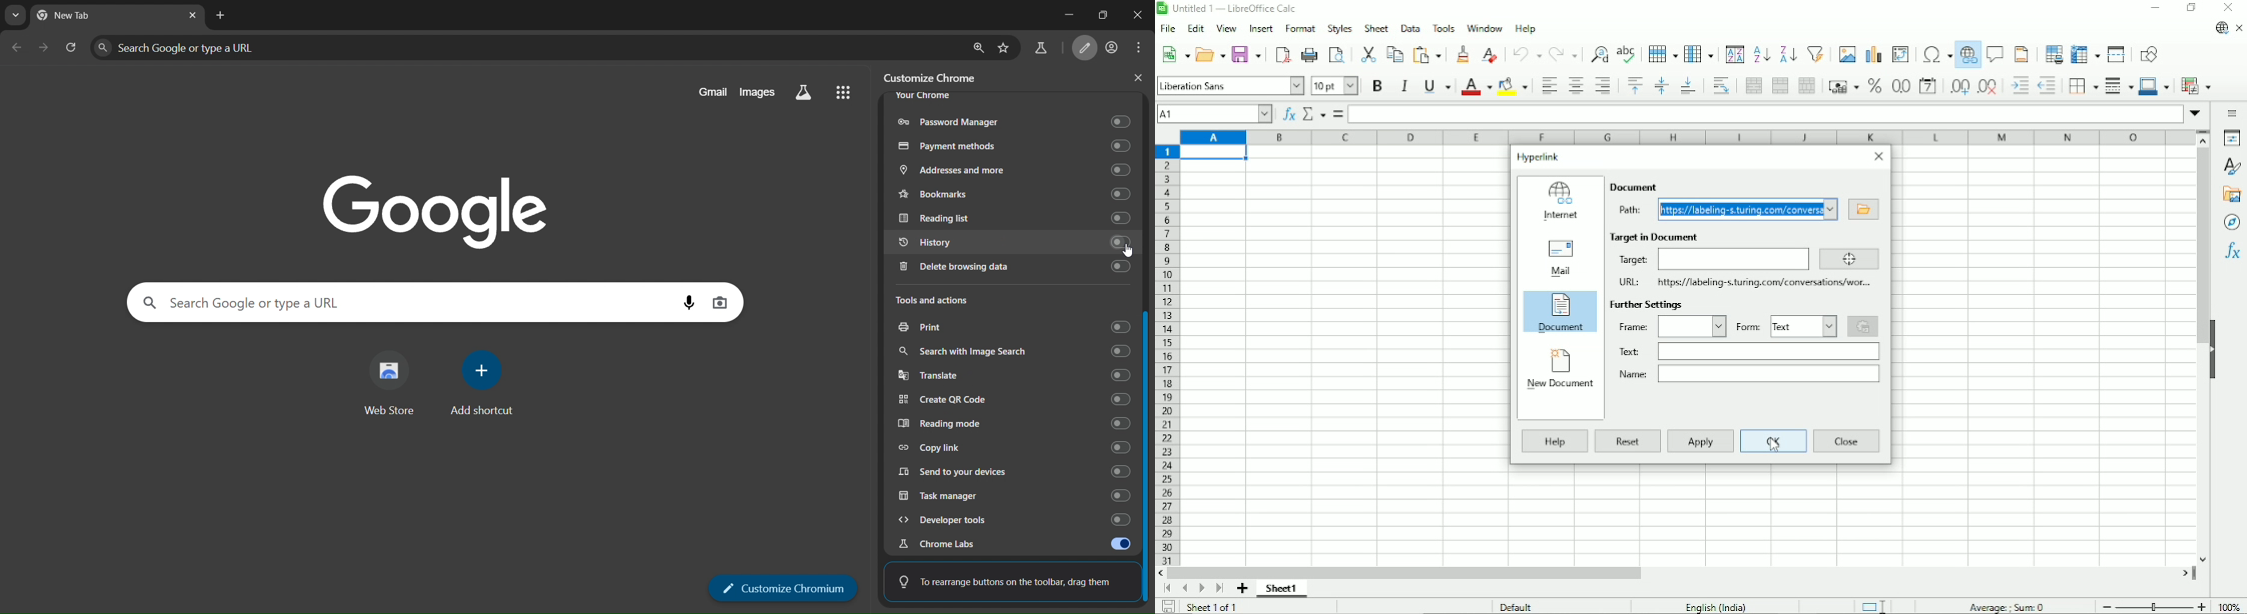 The image size is (2268, 616). Describe the element at coordinates (1559, 201) in the screenshot. I see `Internet` at that location.